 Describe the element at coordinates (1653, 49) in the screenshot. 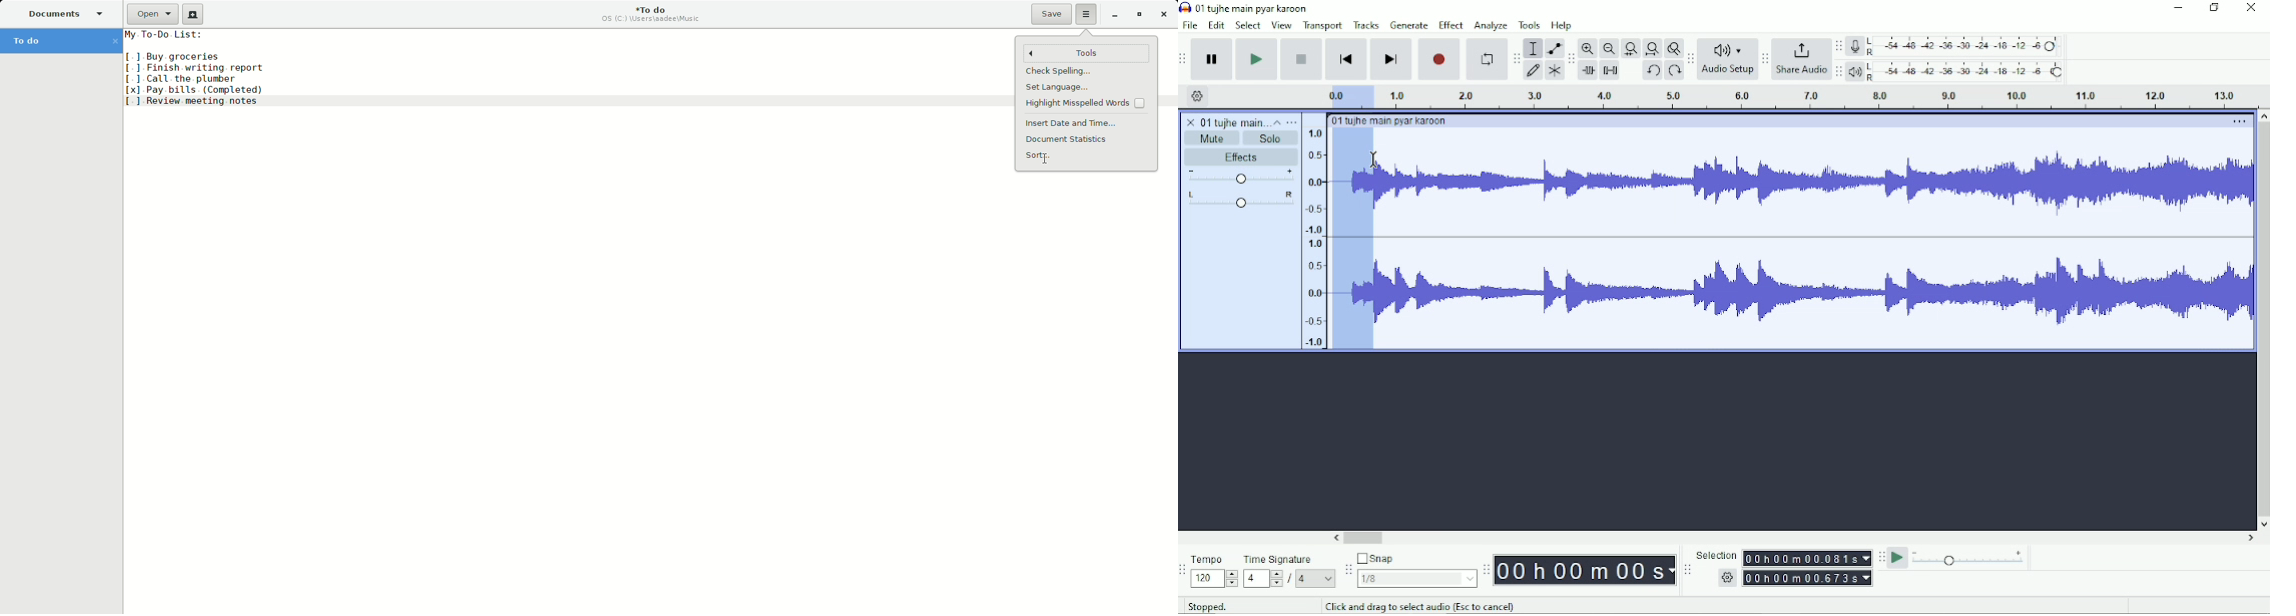

I see `Fit project to width` at that location.